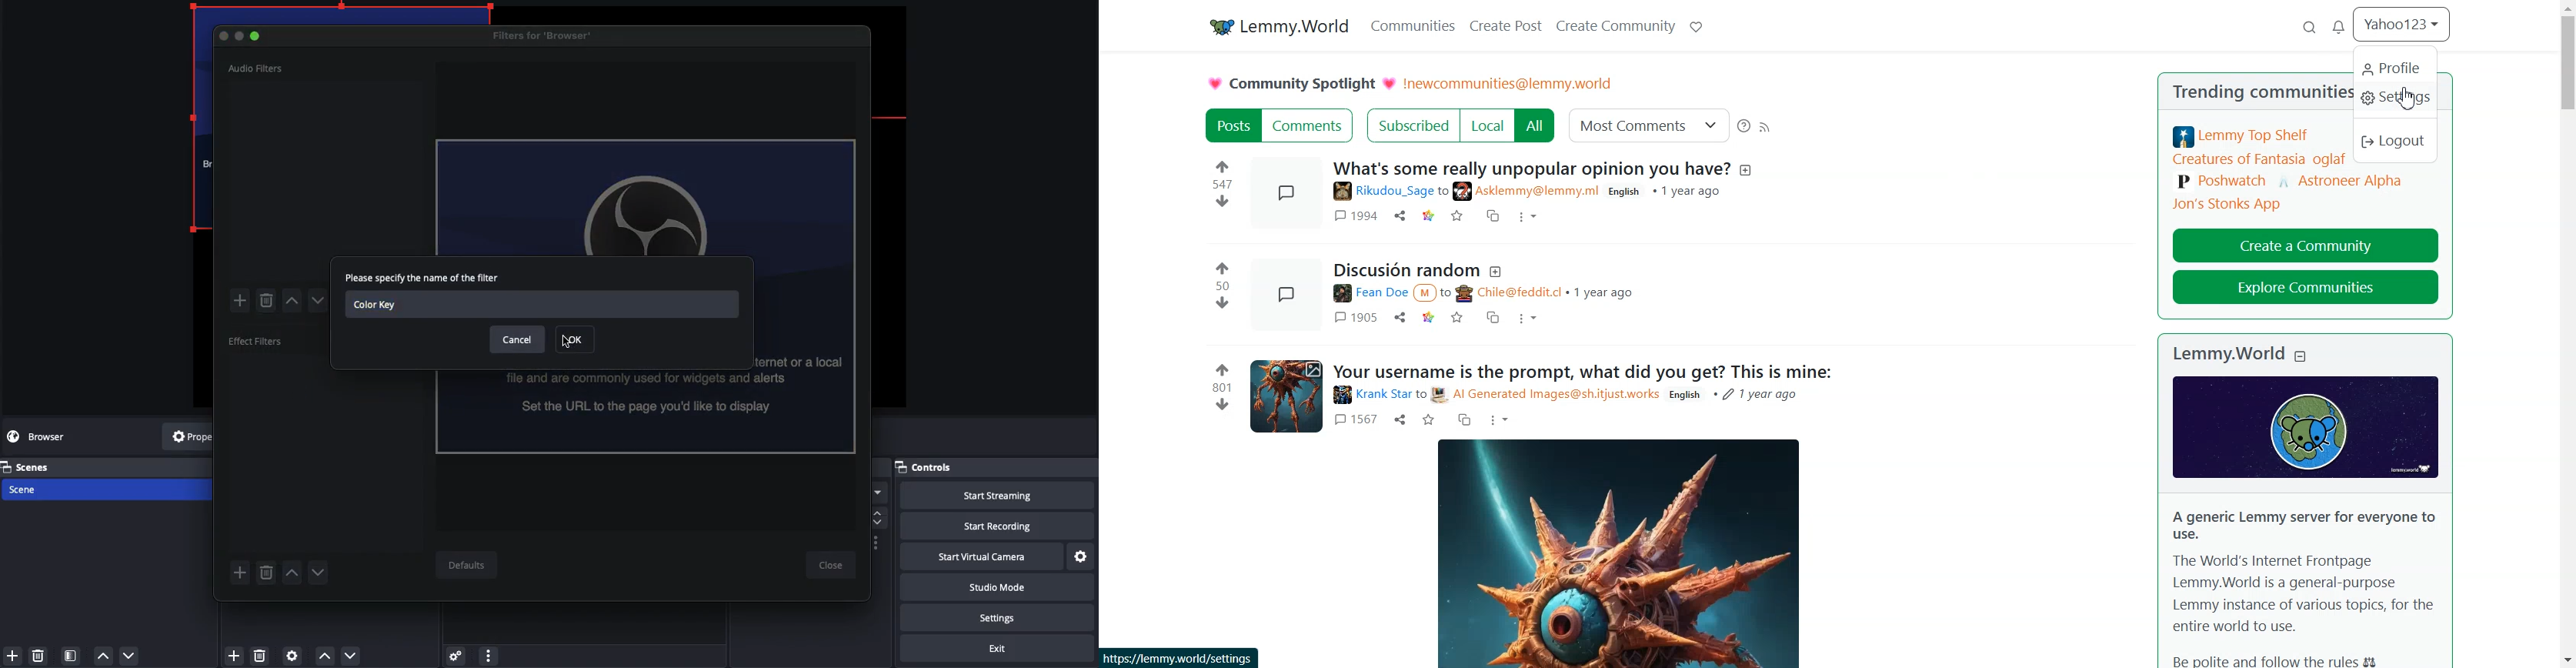 This screenshot has width=2576, height=672. What do you see at coordinates (1309, 125) in the screenshot?
I see `Comments` at bounding box center [1309, 125].